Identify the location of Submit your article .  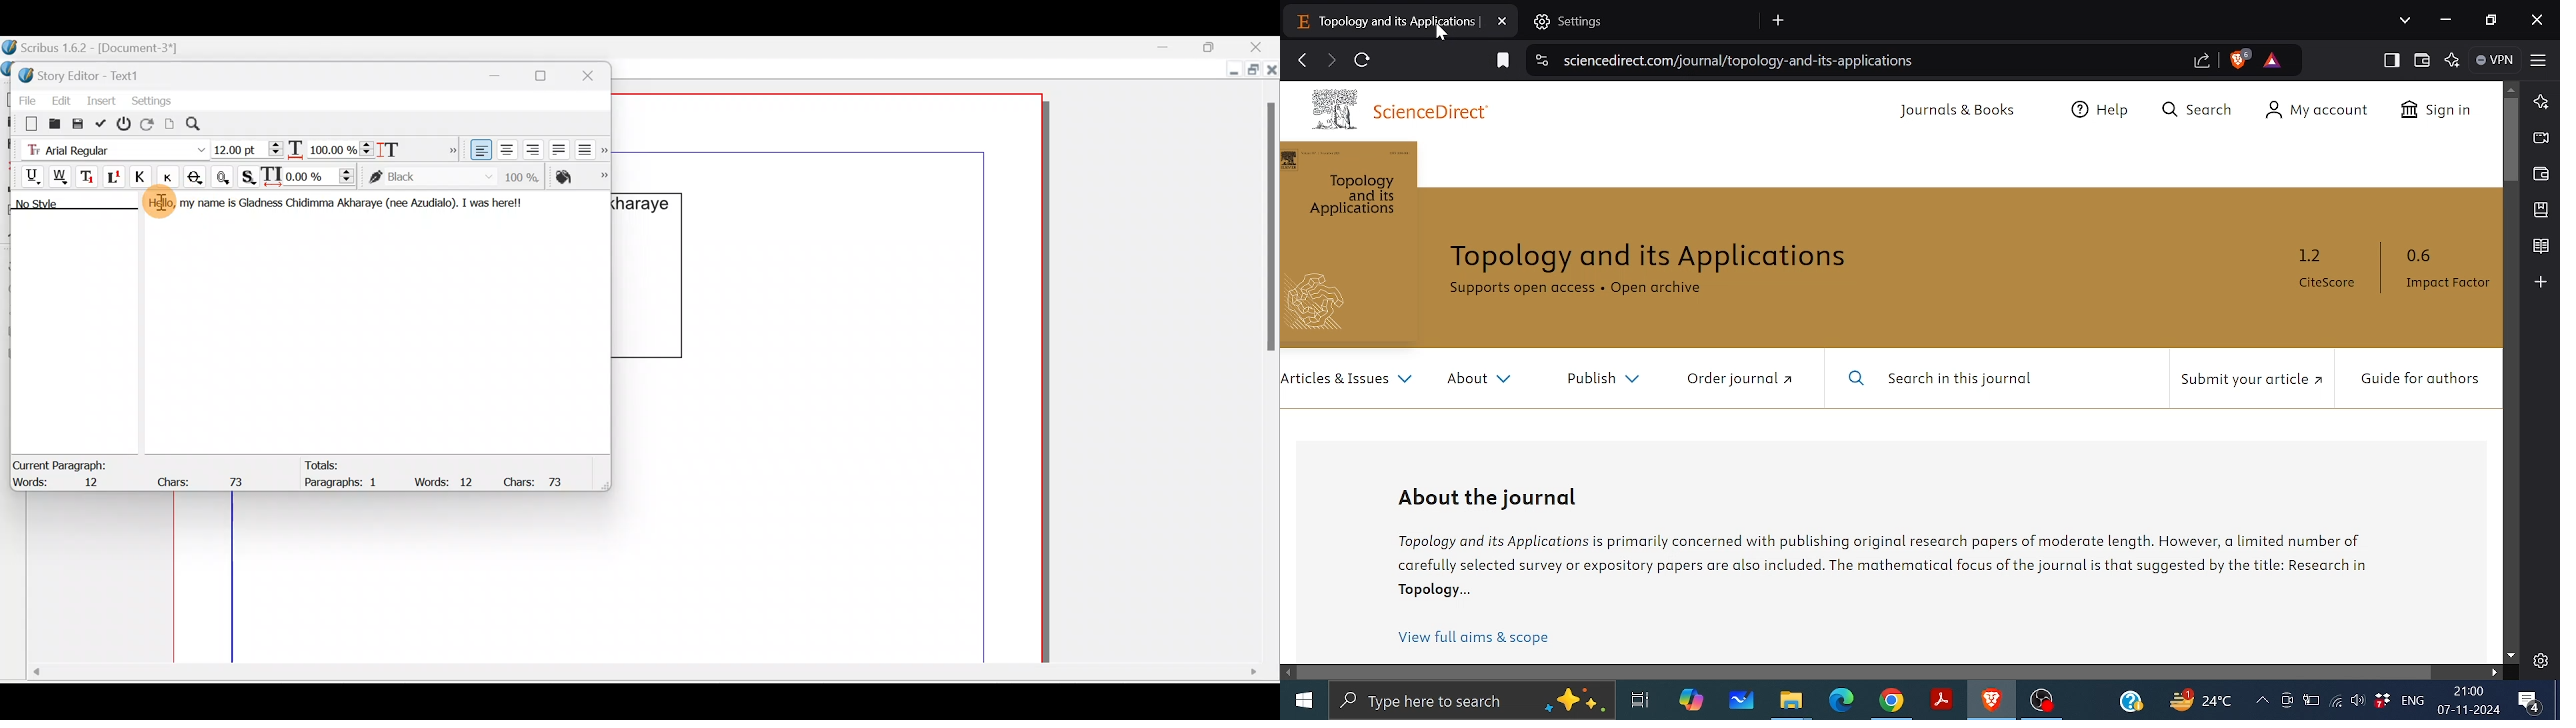
(2247, 381).